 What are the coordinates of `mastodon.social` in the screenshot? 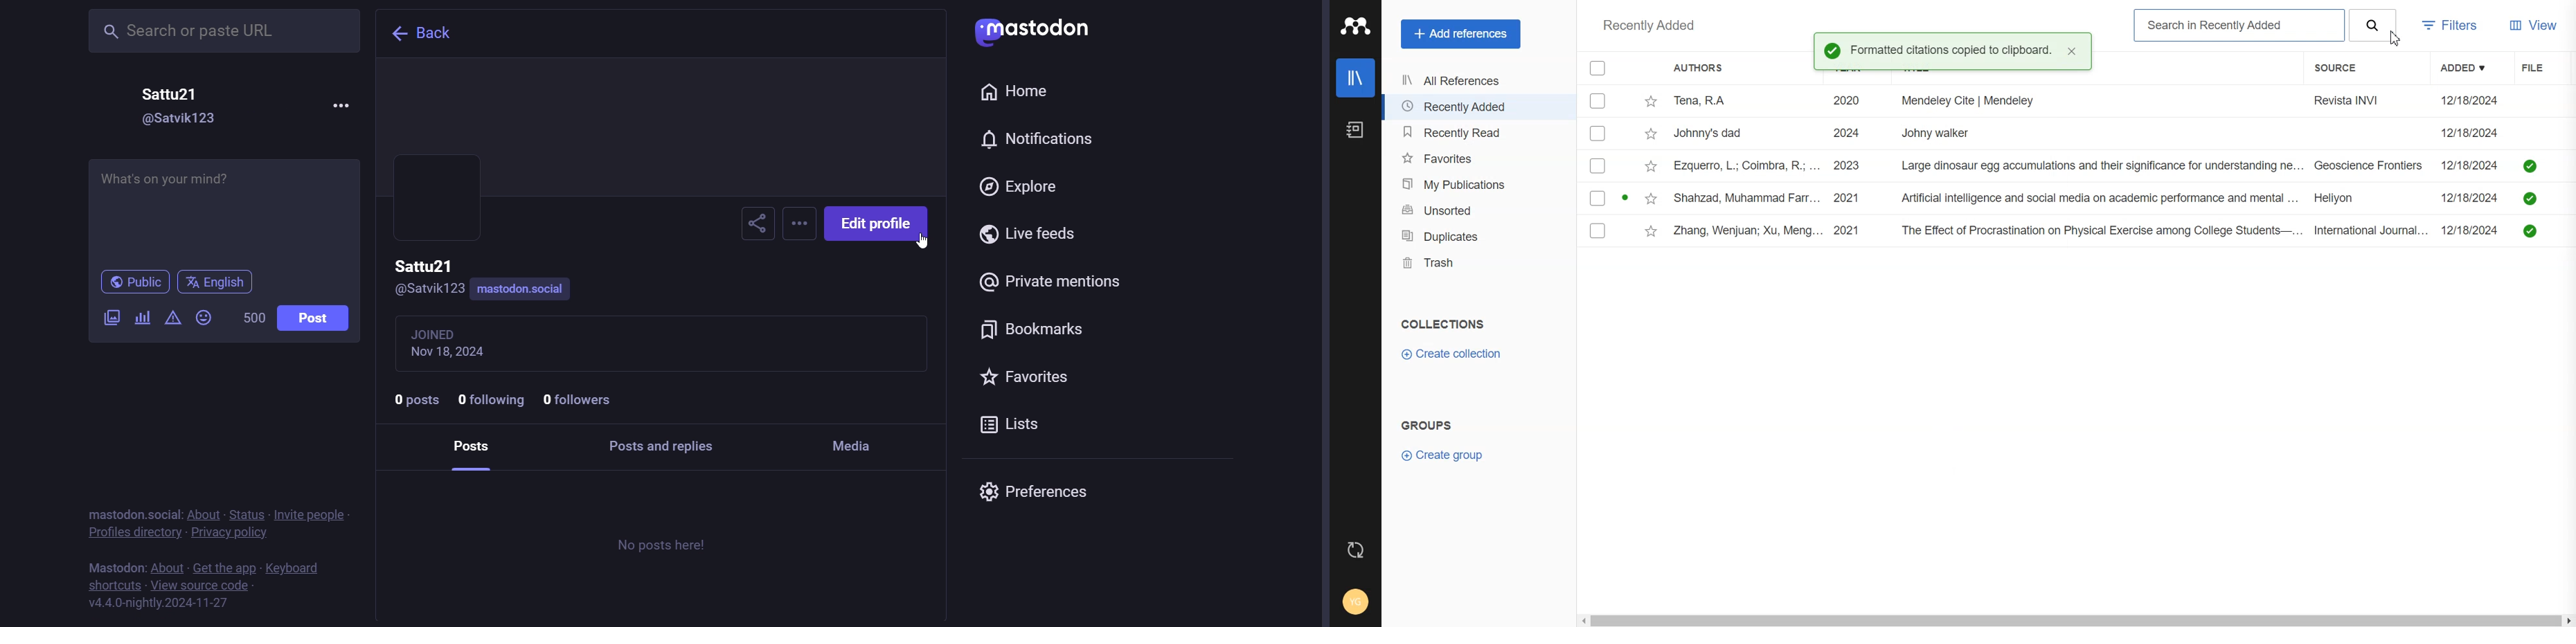 It's located at (524, 290).